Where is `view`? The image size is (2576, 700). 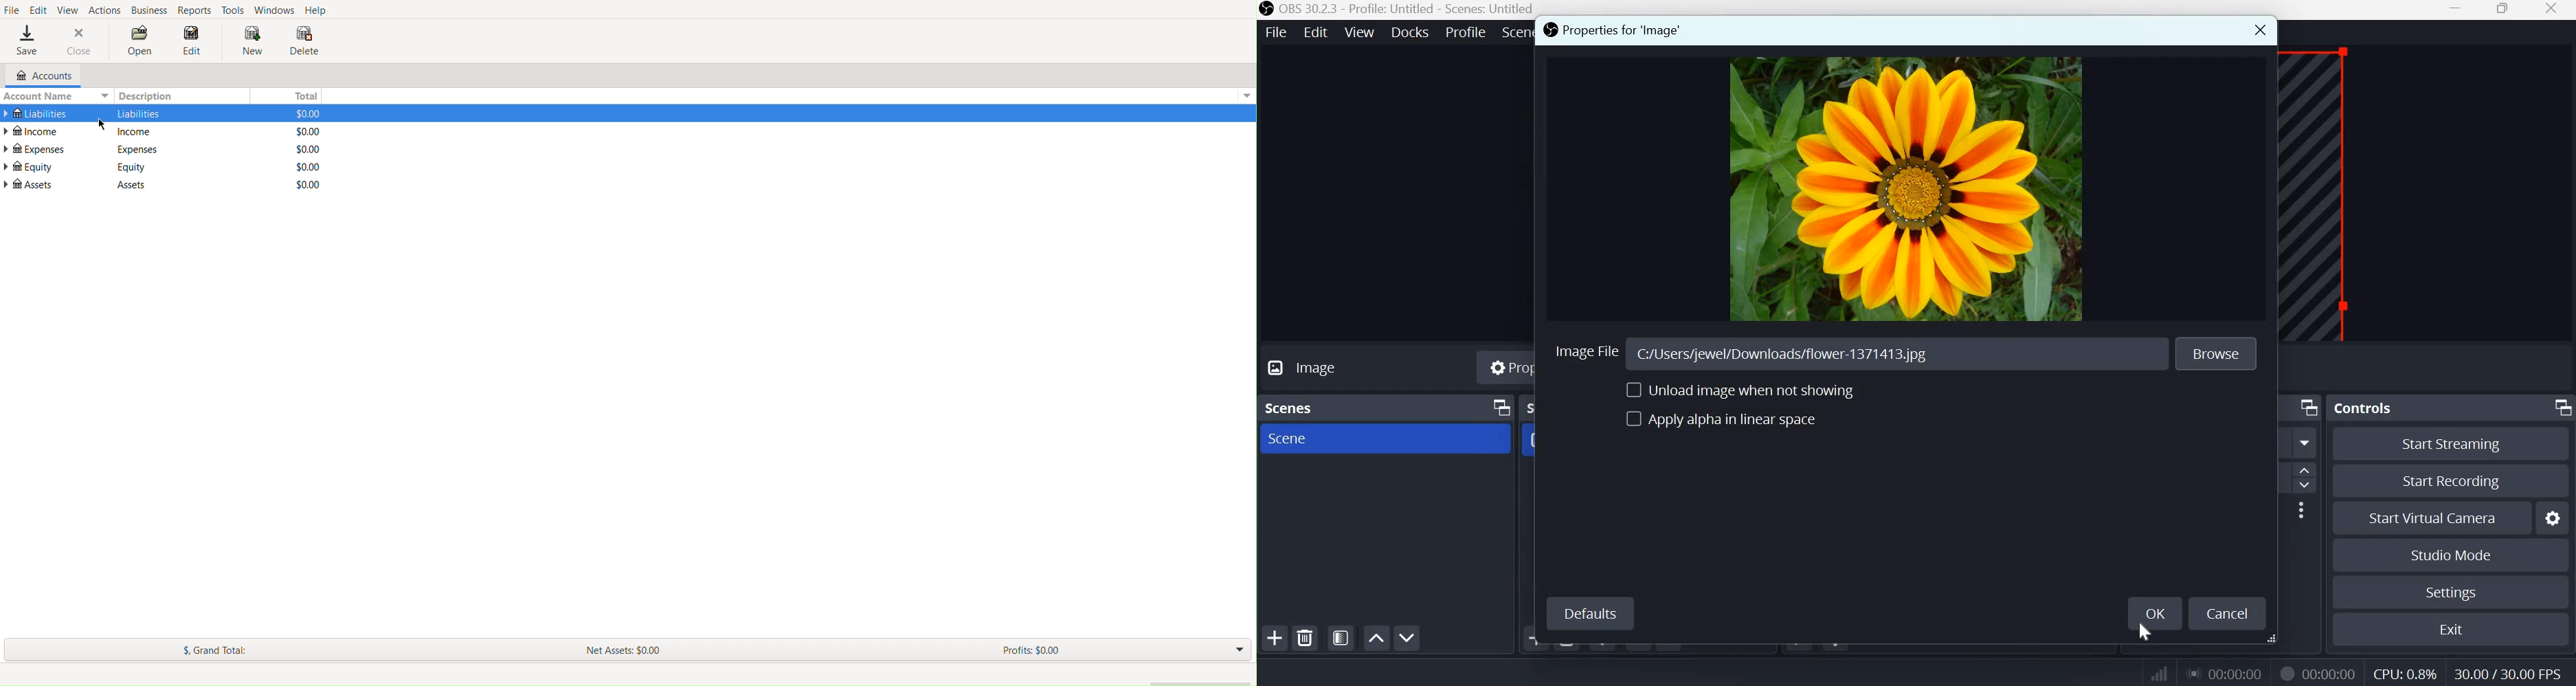 view is located at coordinates (1360, 31).